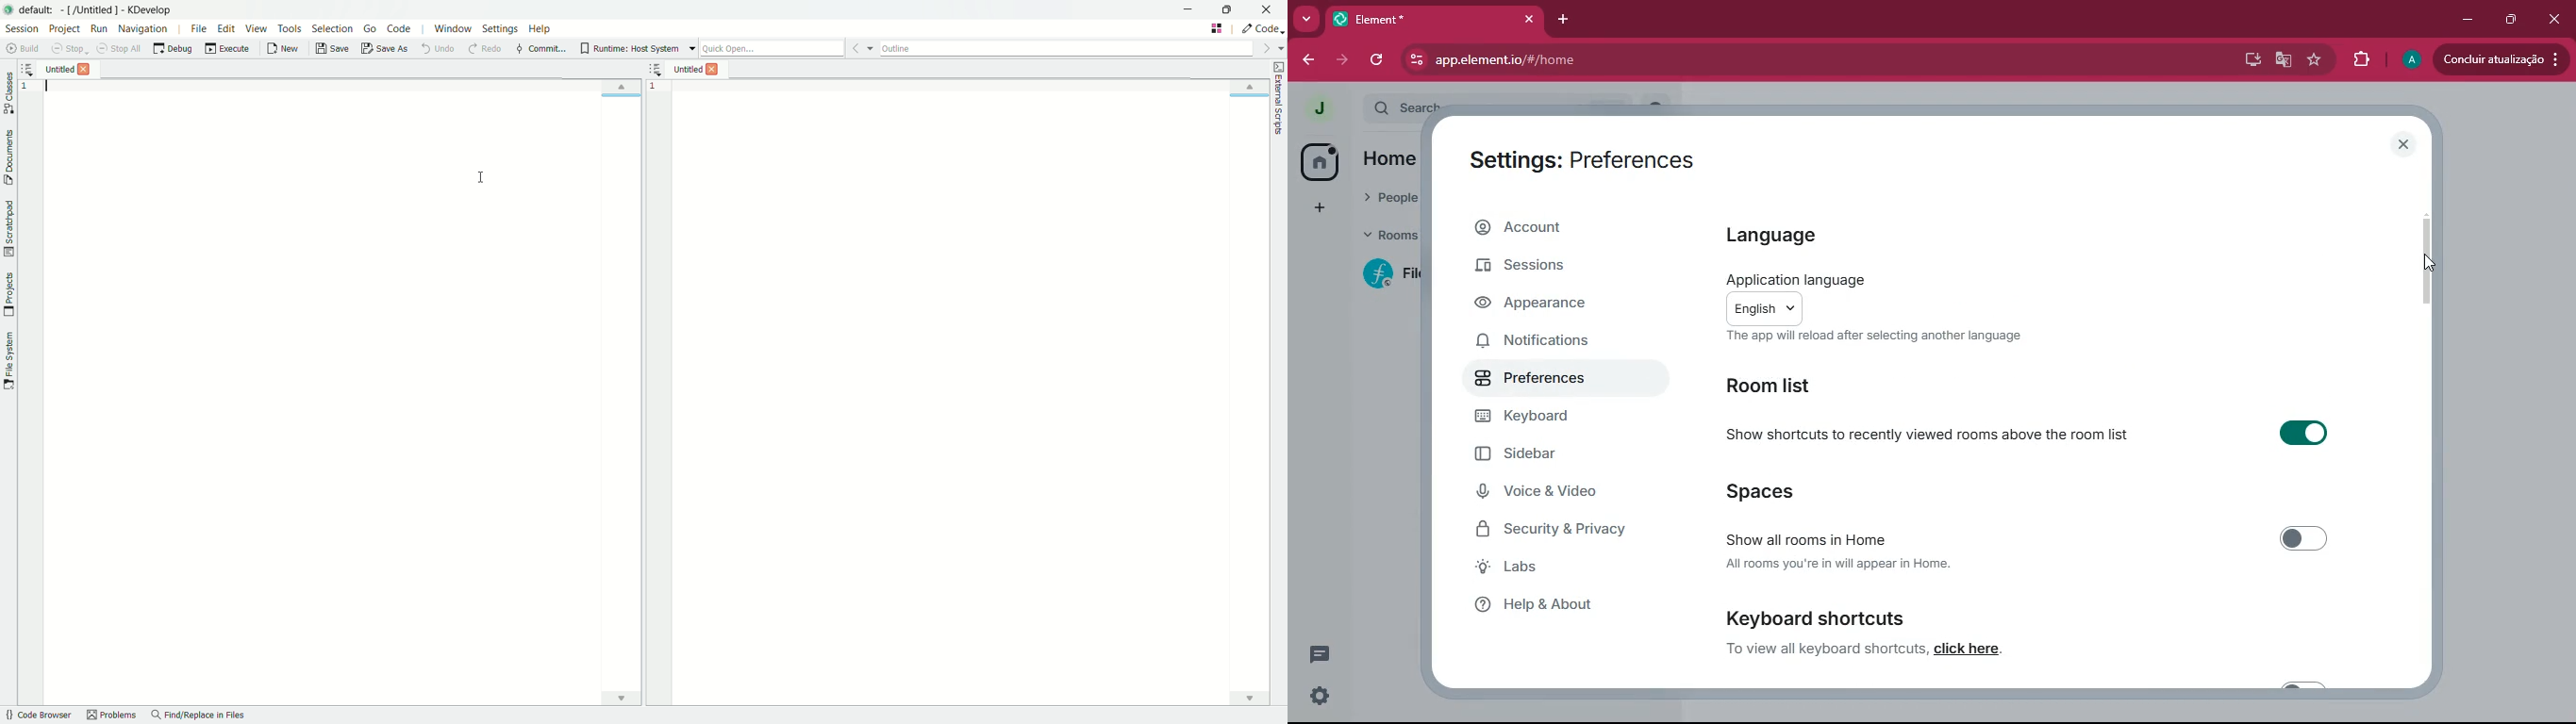 This screenshot has width=2576, height=728. Describe the element at coordinates (172, 49) in the screenshot. I see `debug` at that location.